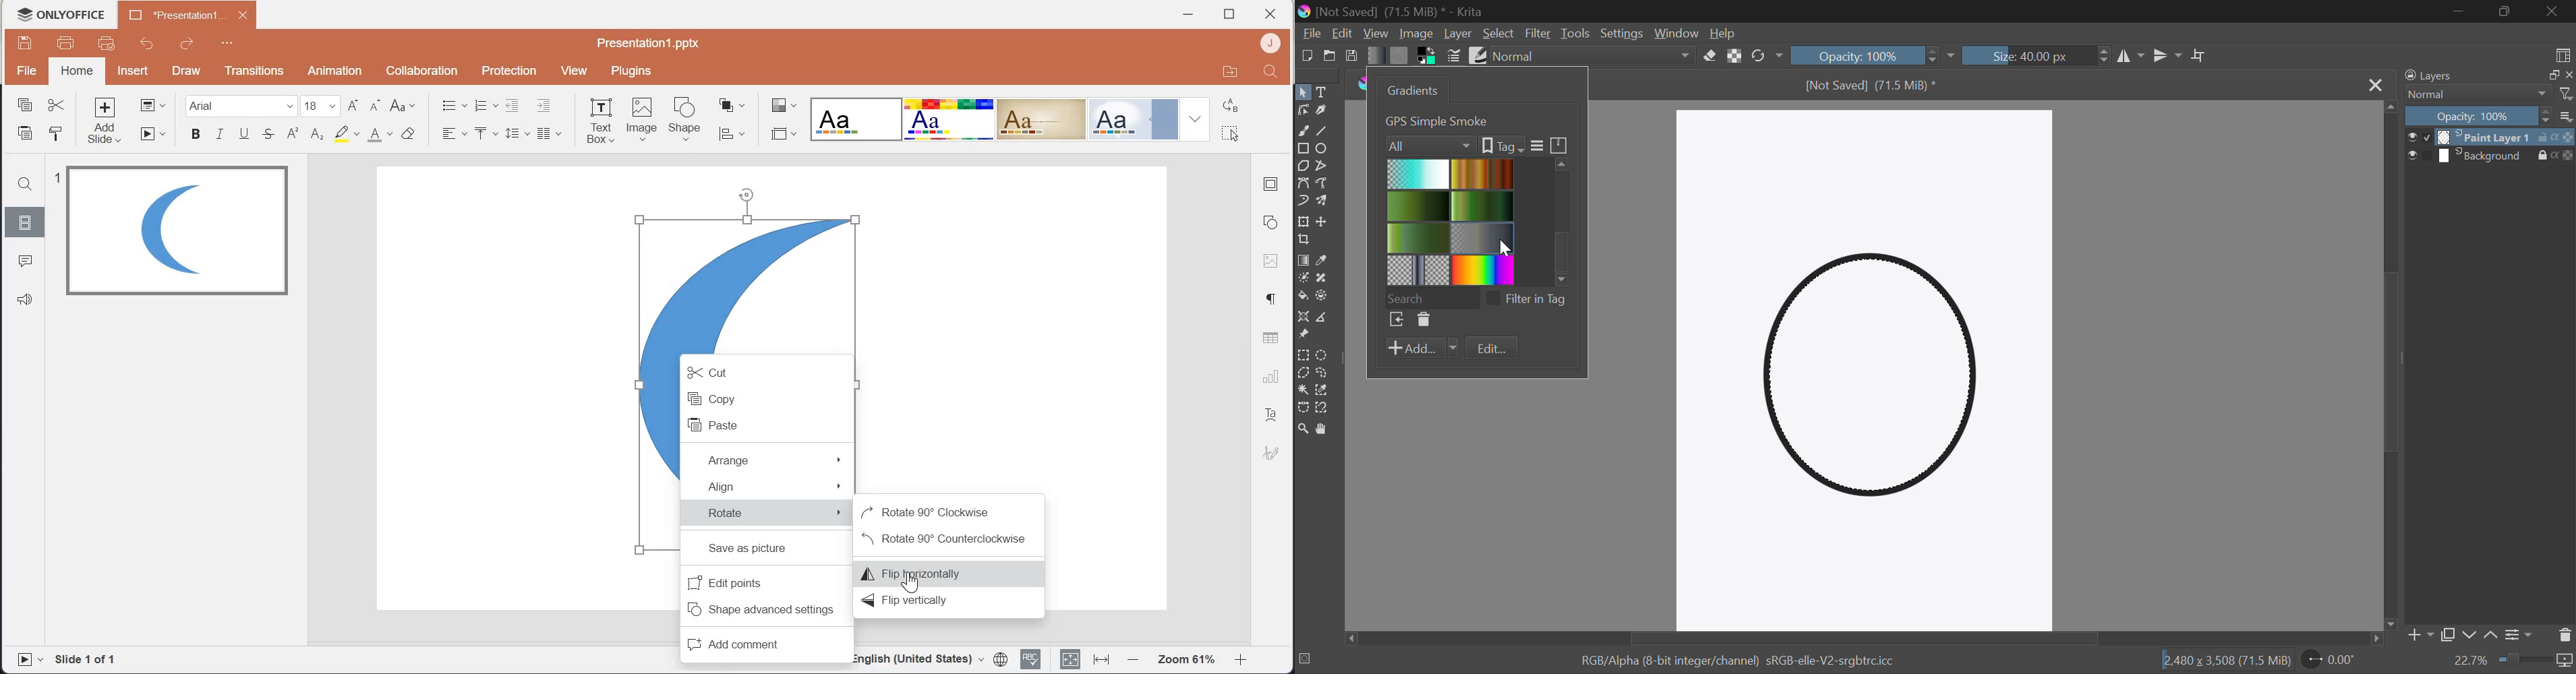 The image size is (2576, 700). What do you see at coordinates (949, 119) in the screenshot?
I see `Basic` at bounding box center [949, 119].